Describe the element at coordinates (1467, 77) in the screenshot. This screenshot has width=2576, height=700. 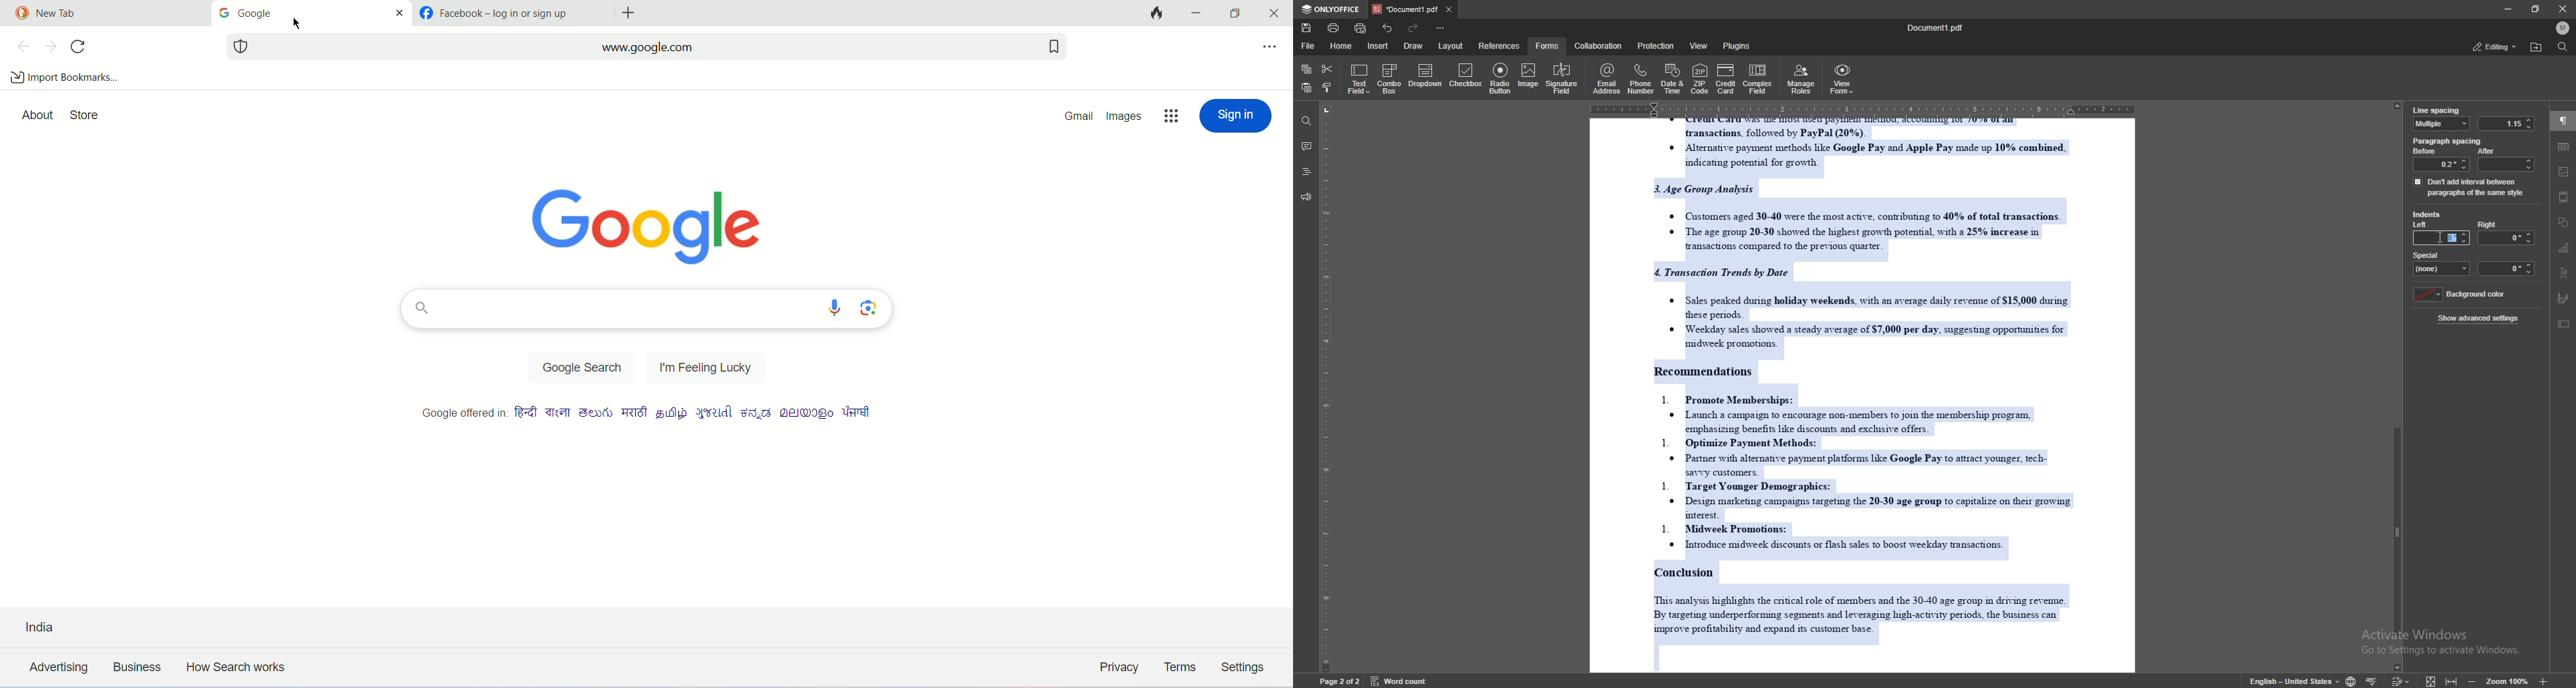
I see `checkbox` at that location.